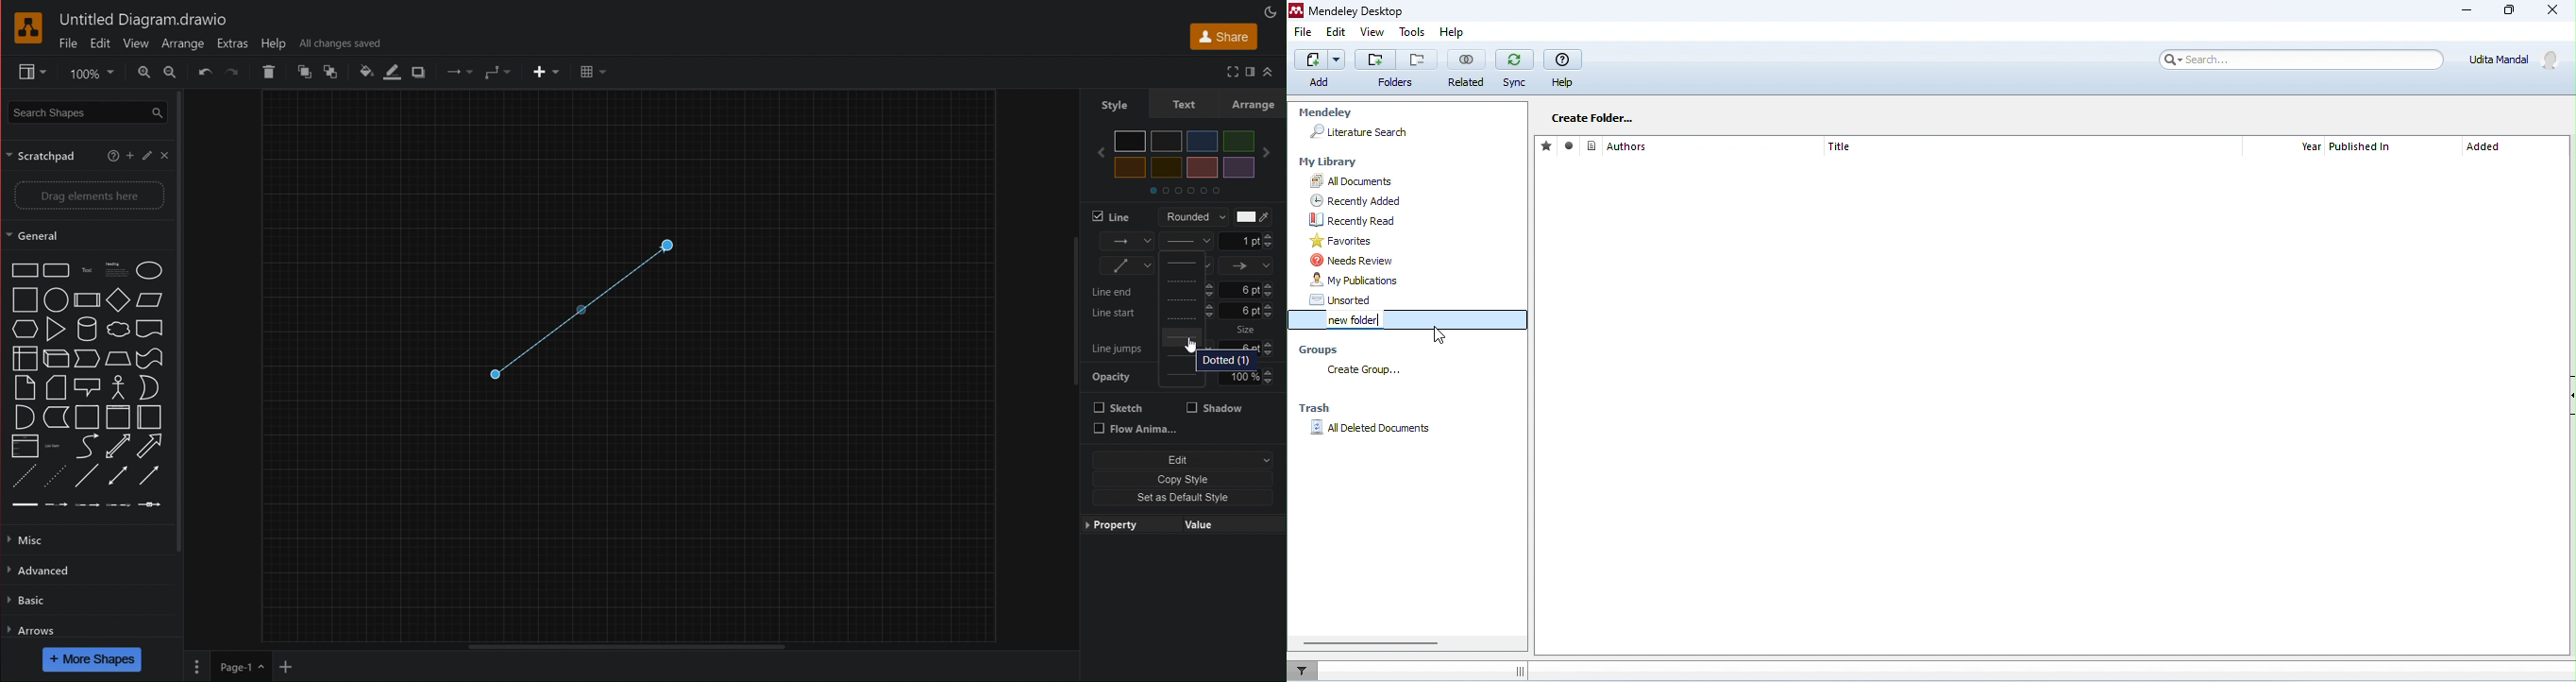  What do you see at coordinates (285, 668) in the screenshot?
I see `add page` at bounding box center [285, 668].